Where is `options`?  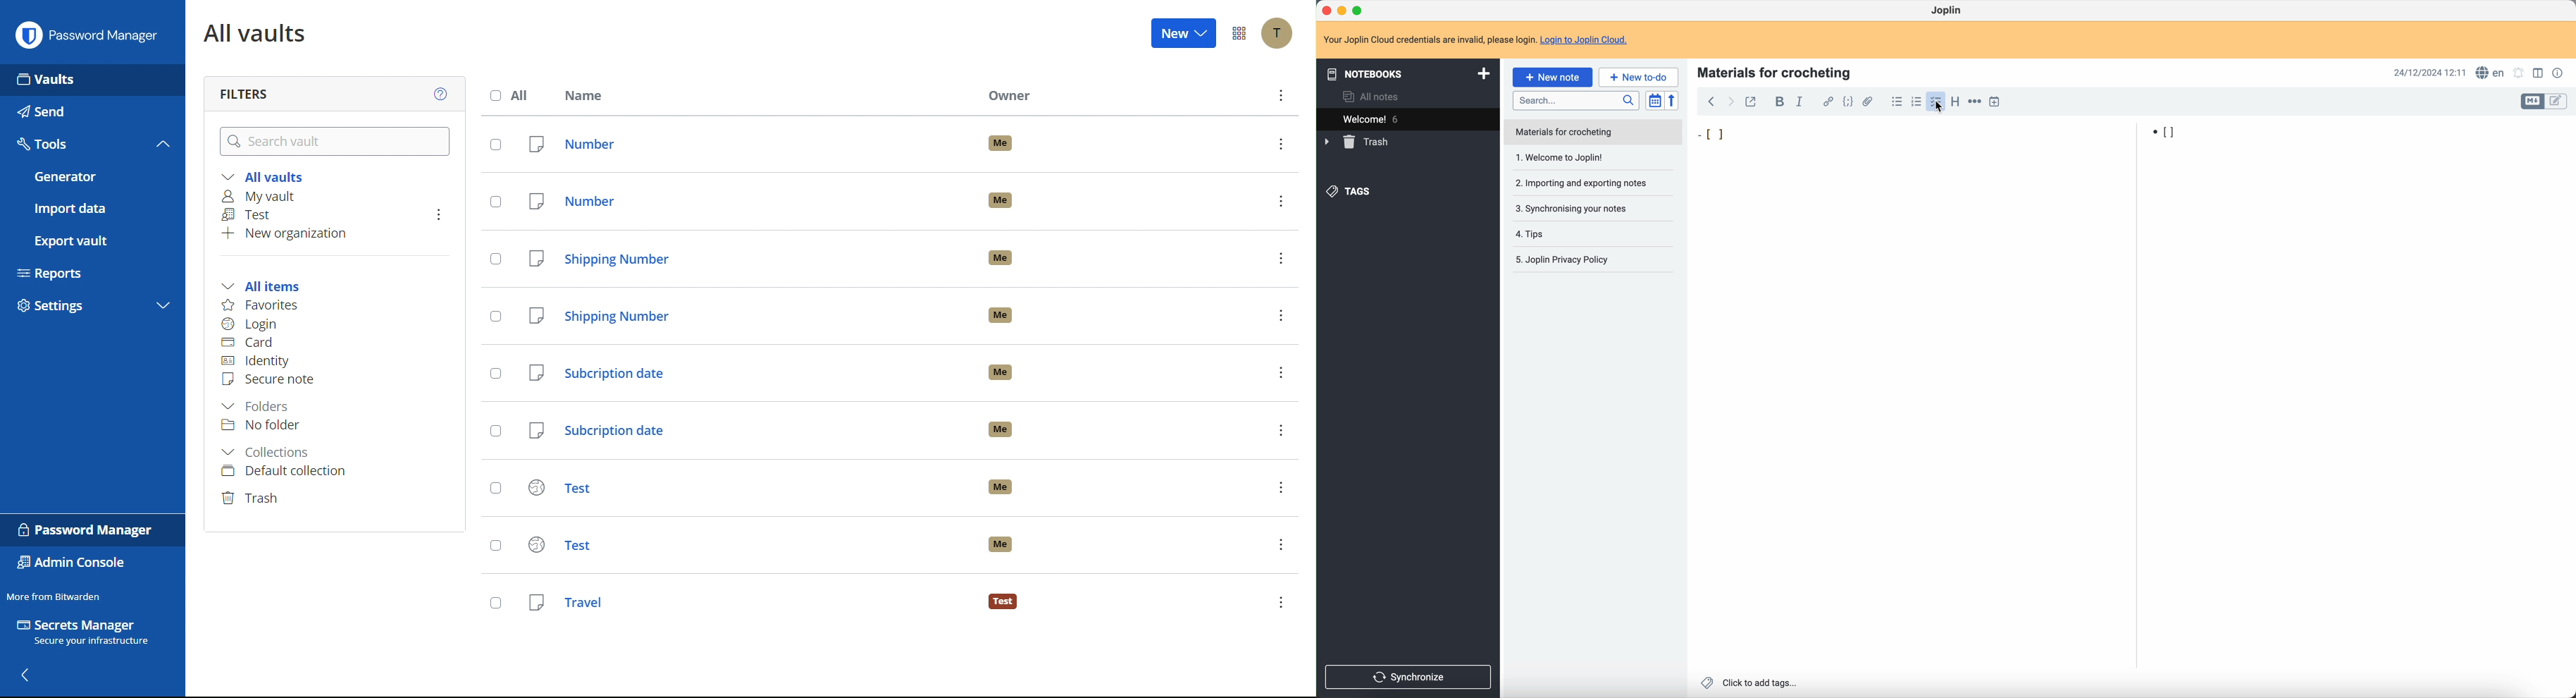 options is located at coordinates (1280, 315).